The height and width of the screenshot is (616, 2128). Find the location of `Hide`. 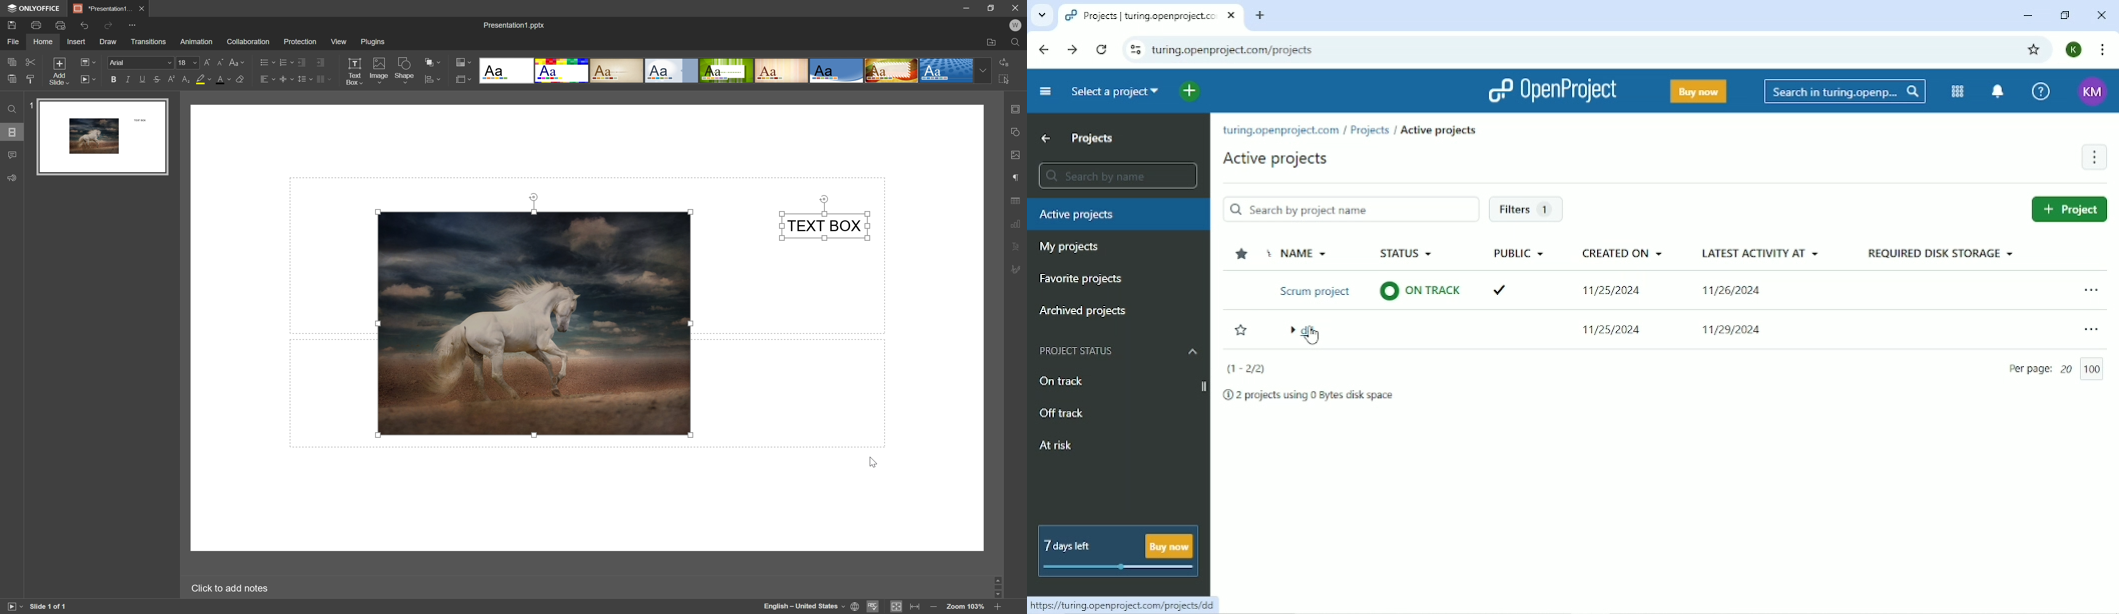

Hide is located at coordinates (1192, 349).